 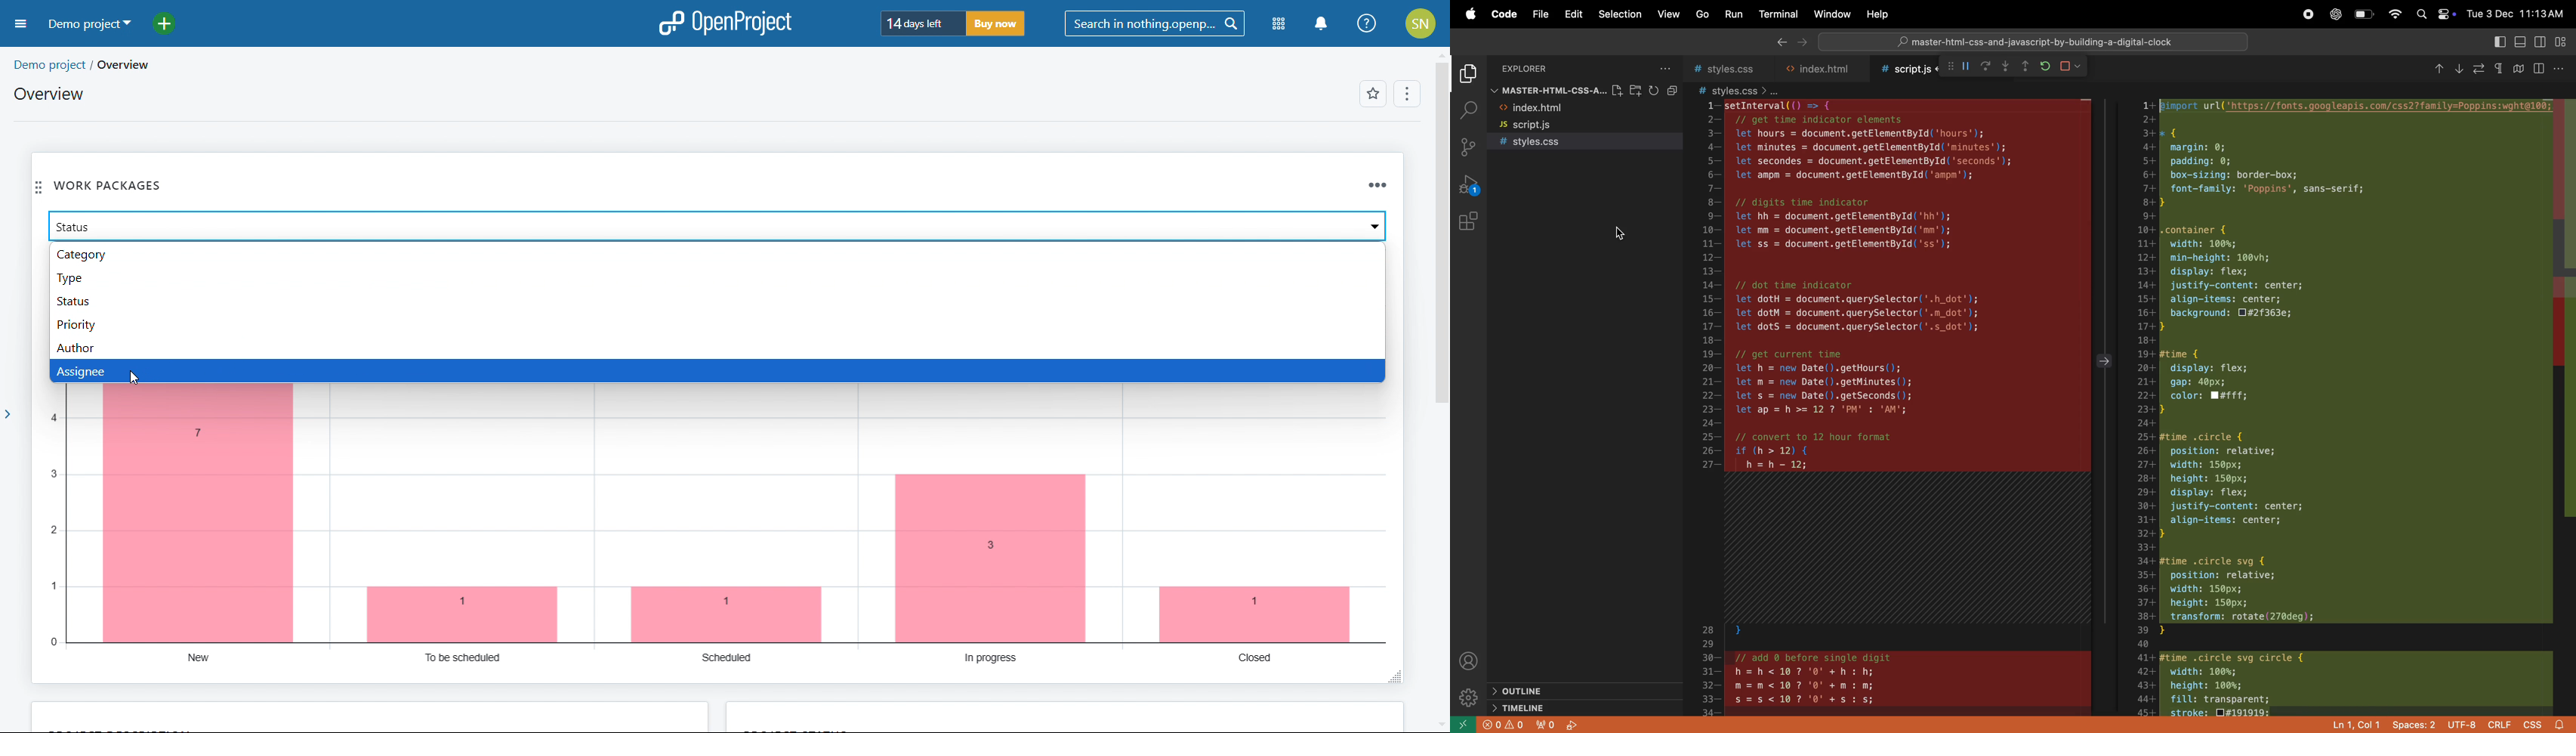 What do you see at coordinates (2394, 13) in the screenshot?
I see `wifi` at bounding box center [2394, 13].